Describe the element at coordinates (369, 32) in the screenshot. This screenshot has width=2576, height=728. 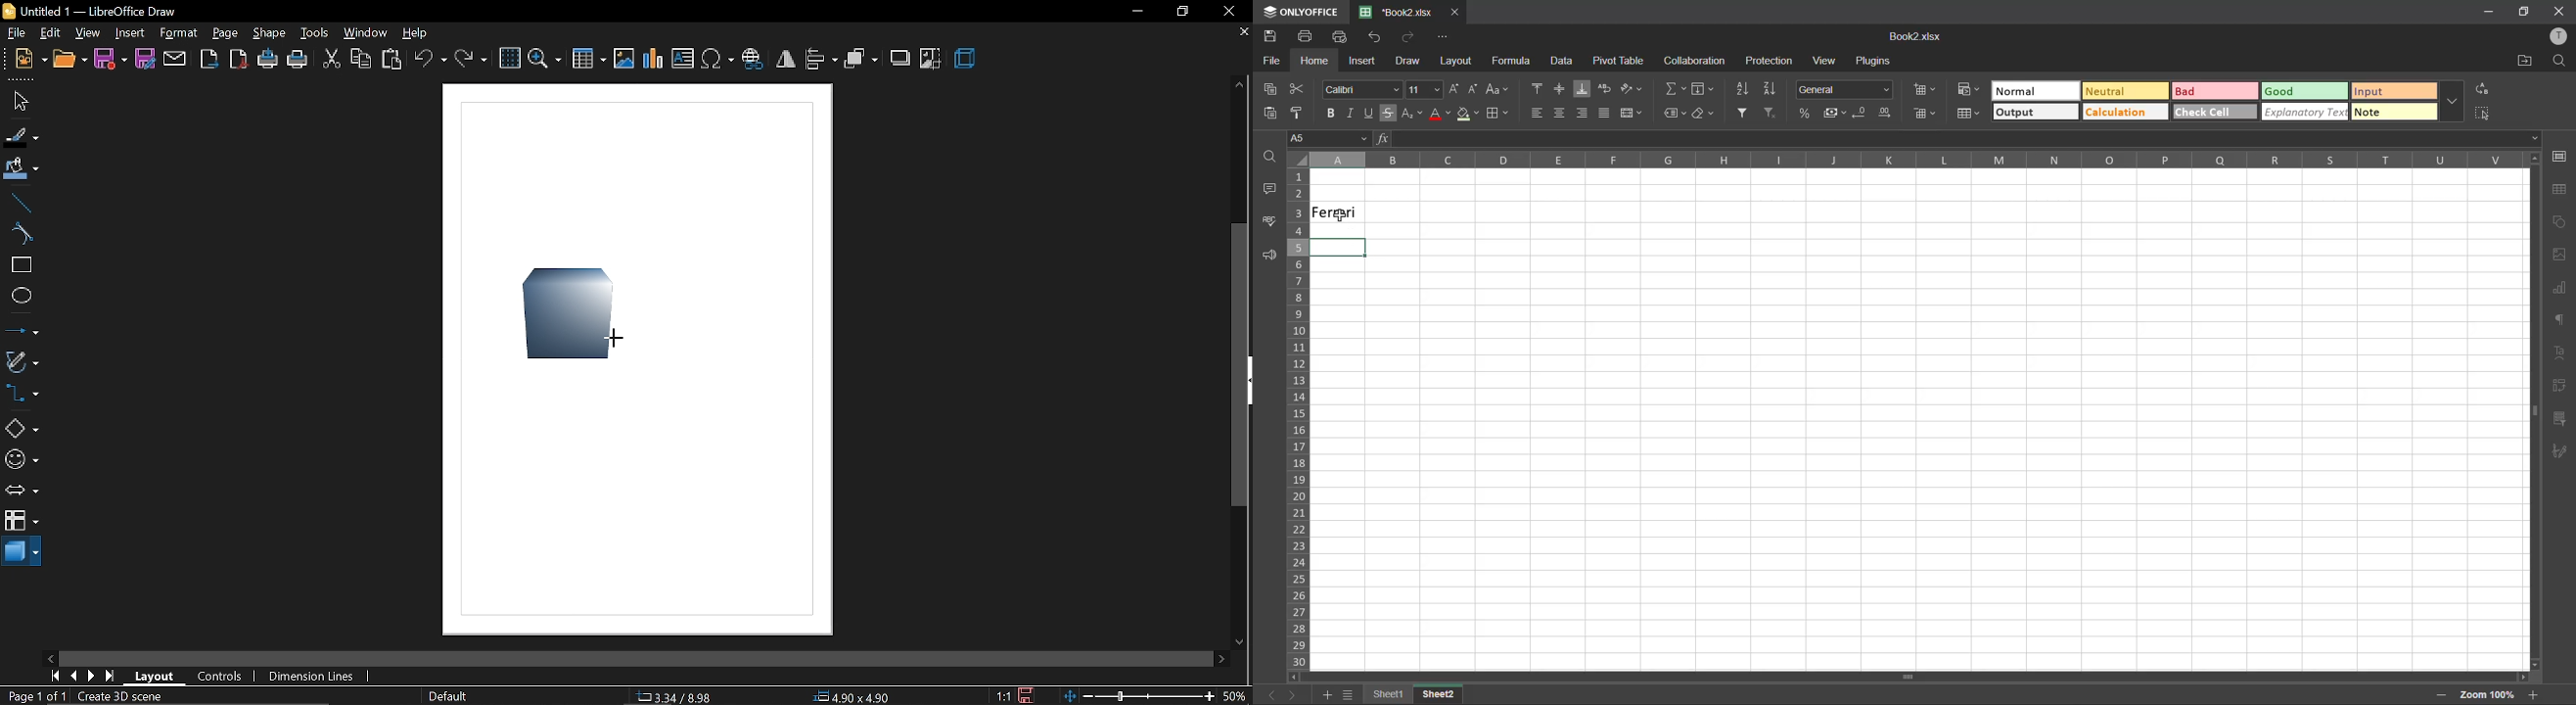
I see `window` at that location.